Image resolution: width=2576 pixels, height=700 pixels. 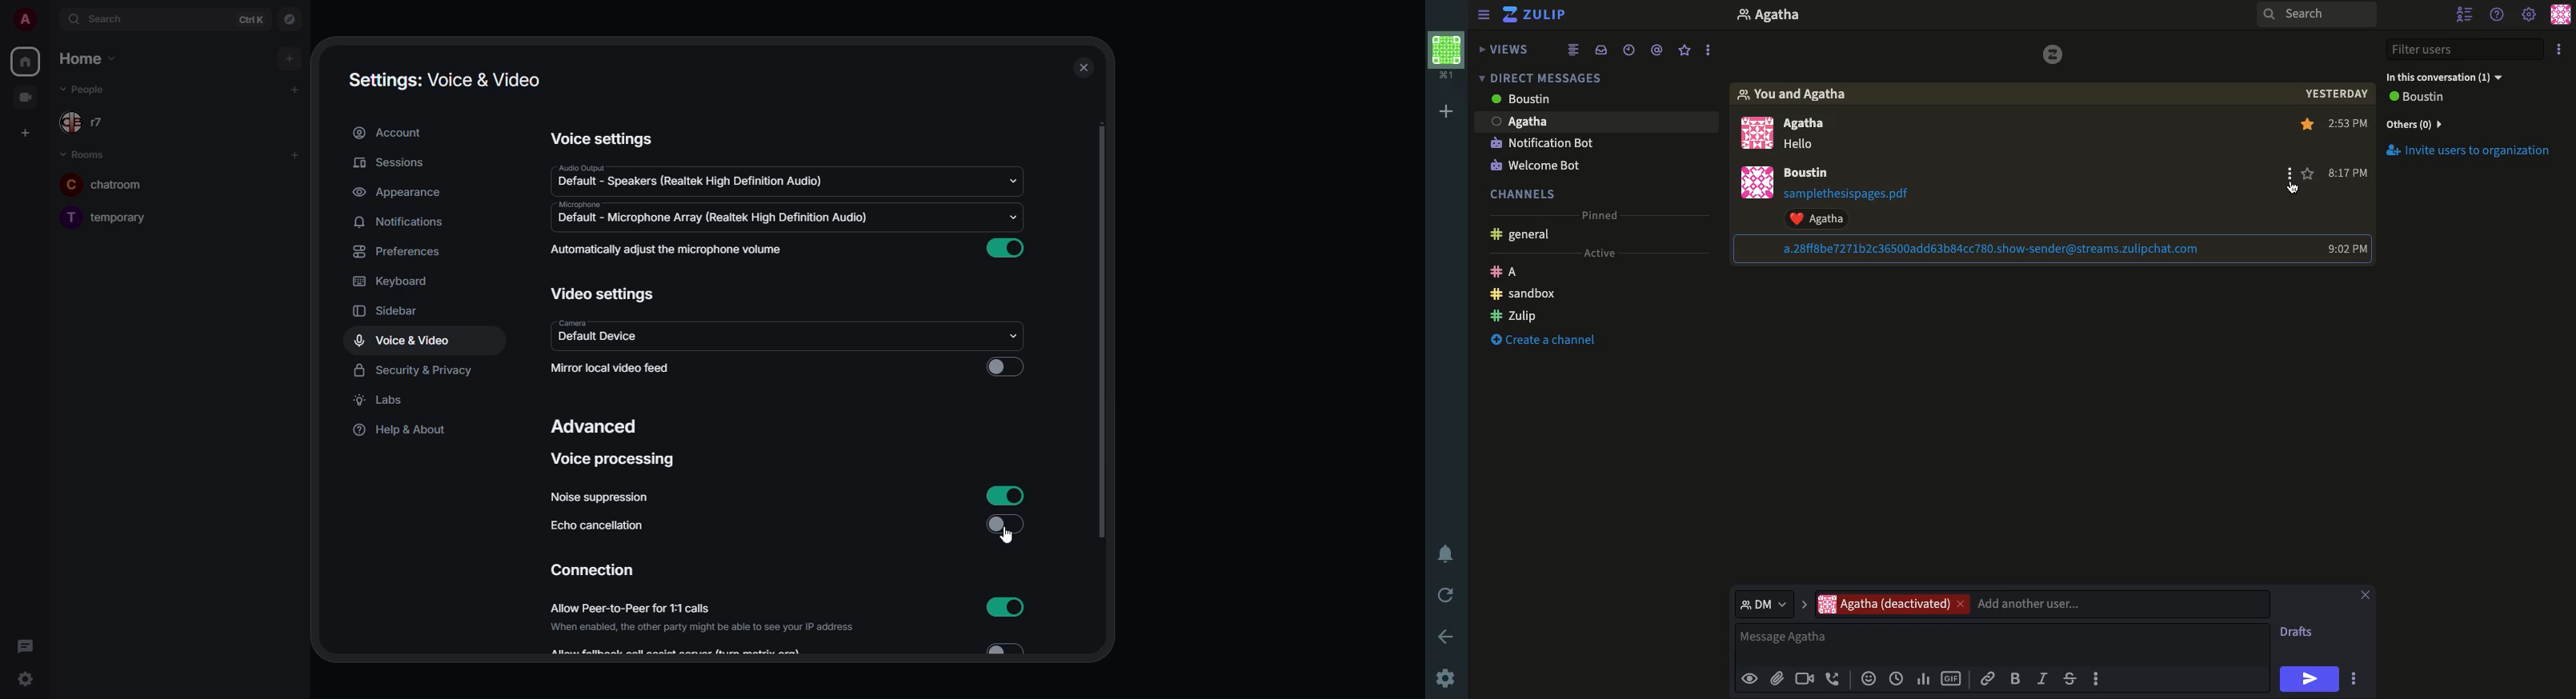 I want to click on Invite users to org., so click(x=2471, y=122).